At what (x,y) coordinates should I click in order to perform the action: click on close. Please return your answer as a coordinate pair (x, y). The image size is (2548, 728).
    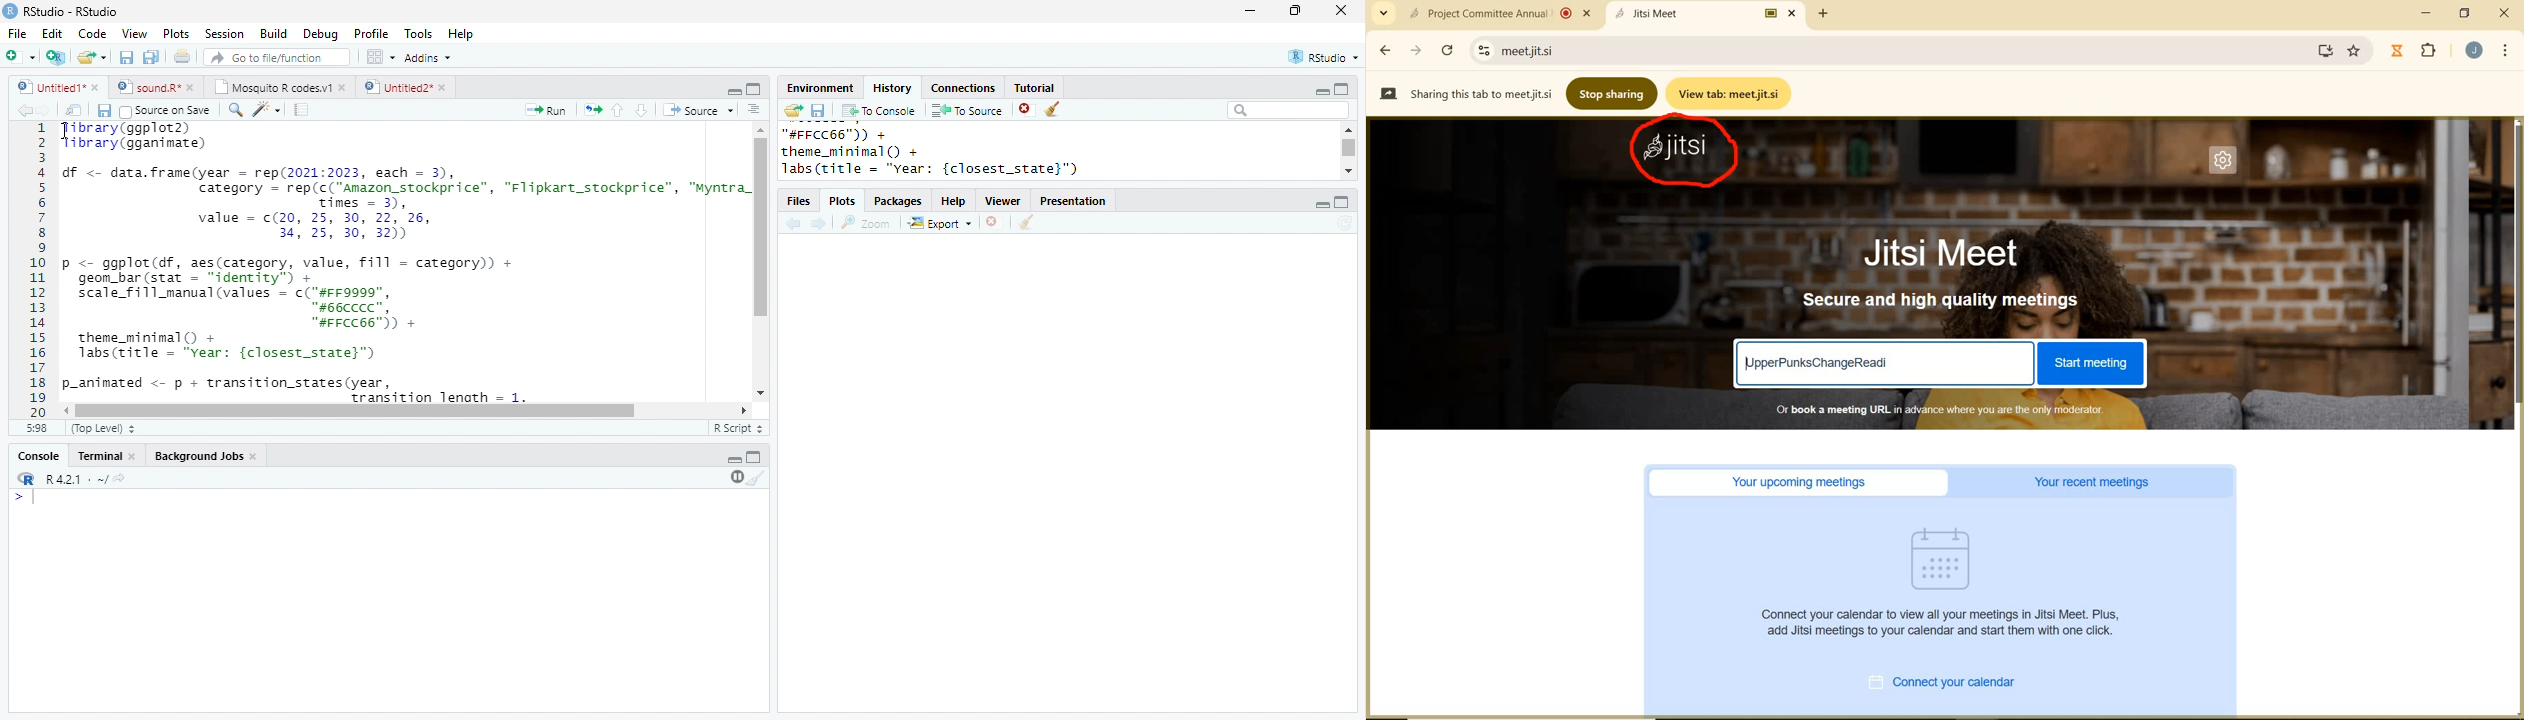
    Looking at the image, I should click on (256, 458).